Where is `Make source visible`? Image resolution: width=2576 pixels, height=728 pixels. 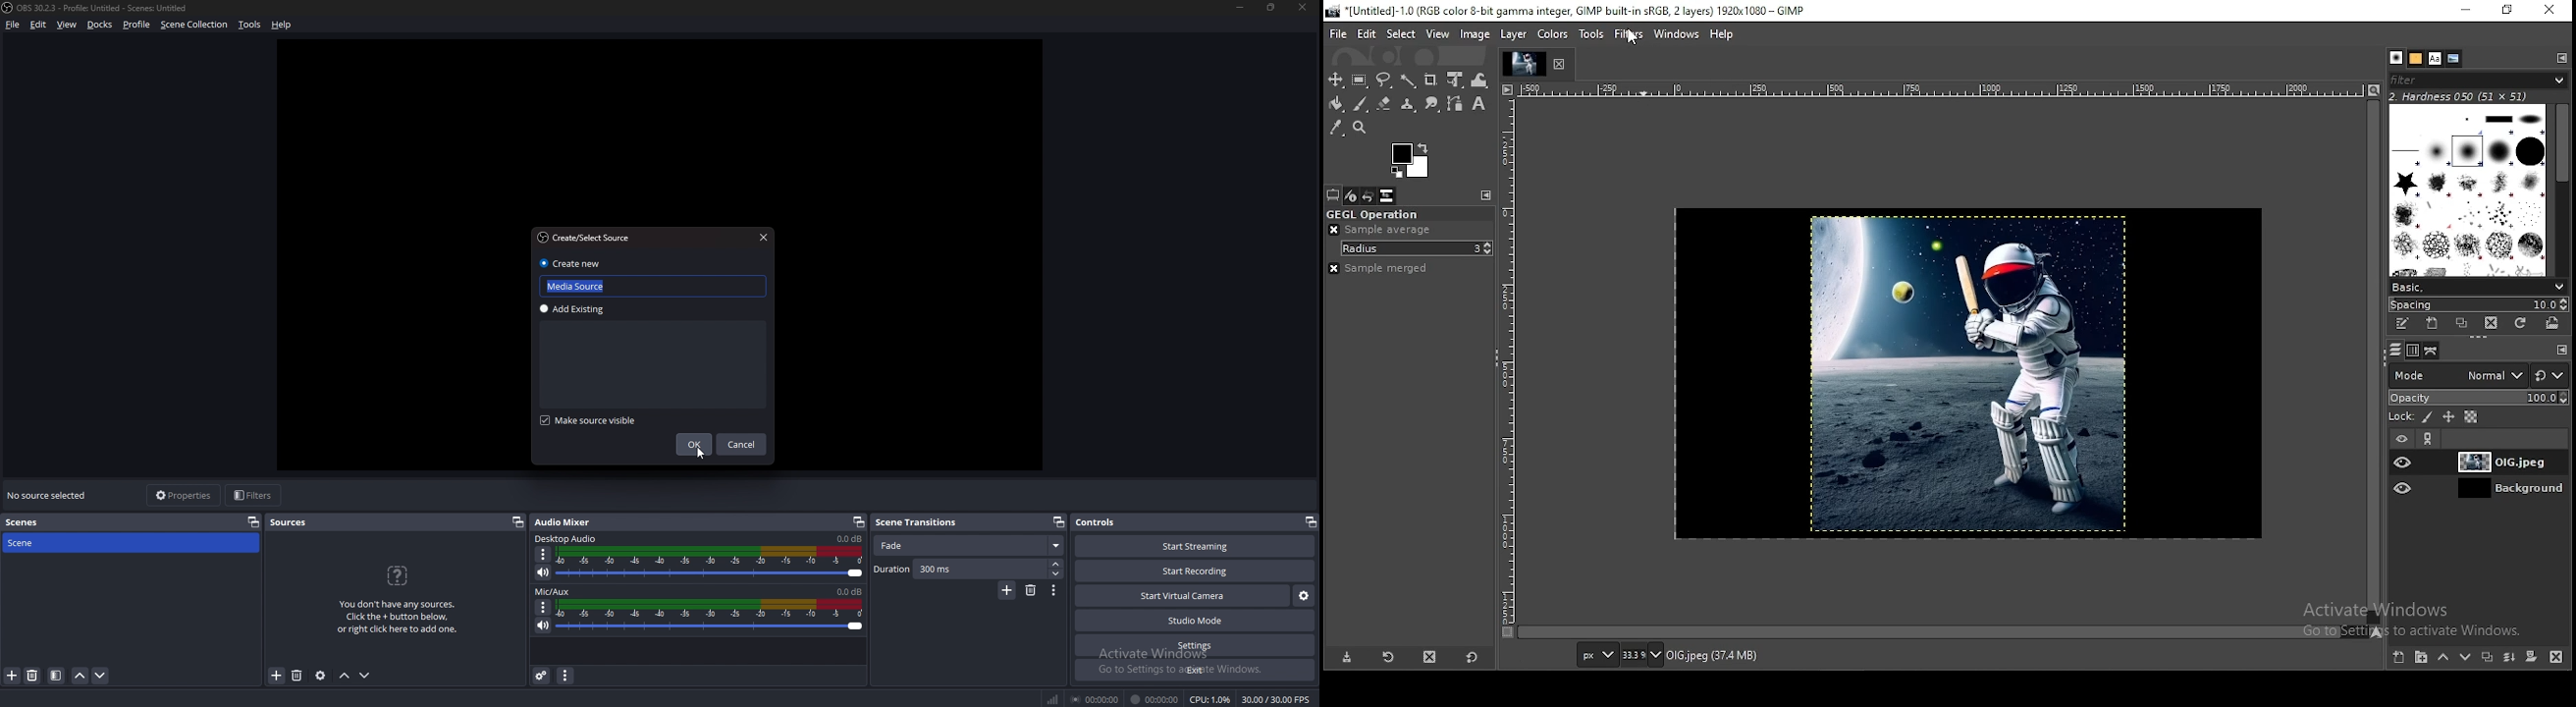 Make source visible is located at coordinates (590, 421).